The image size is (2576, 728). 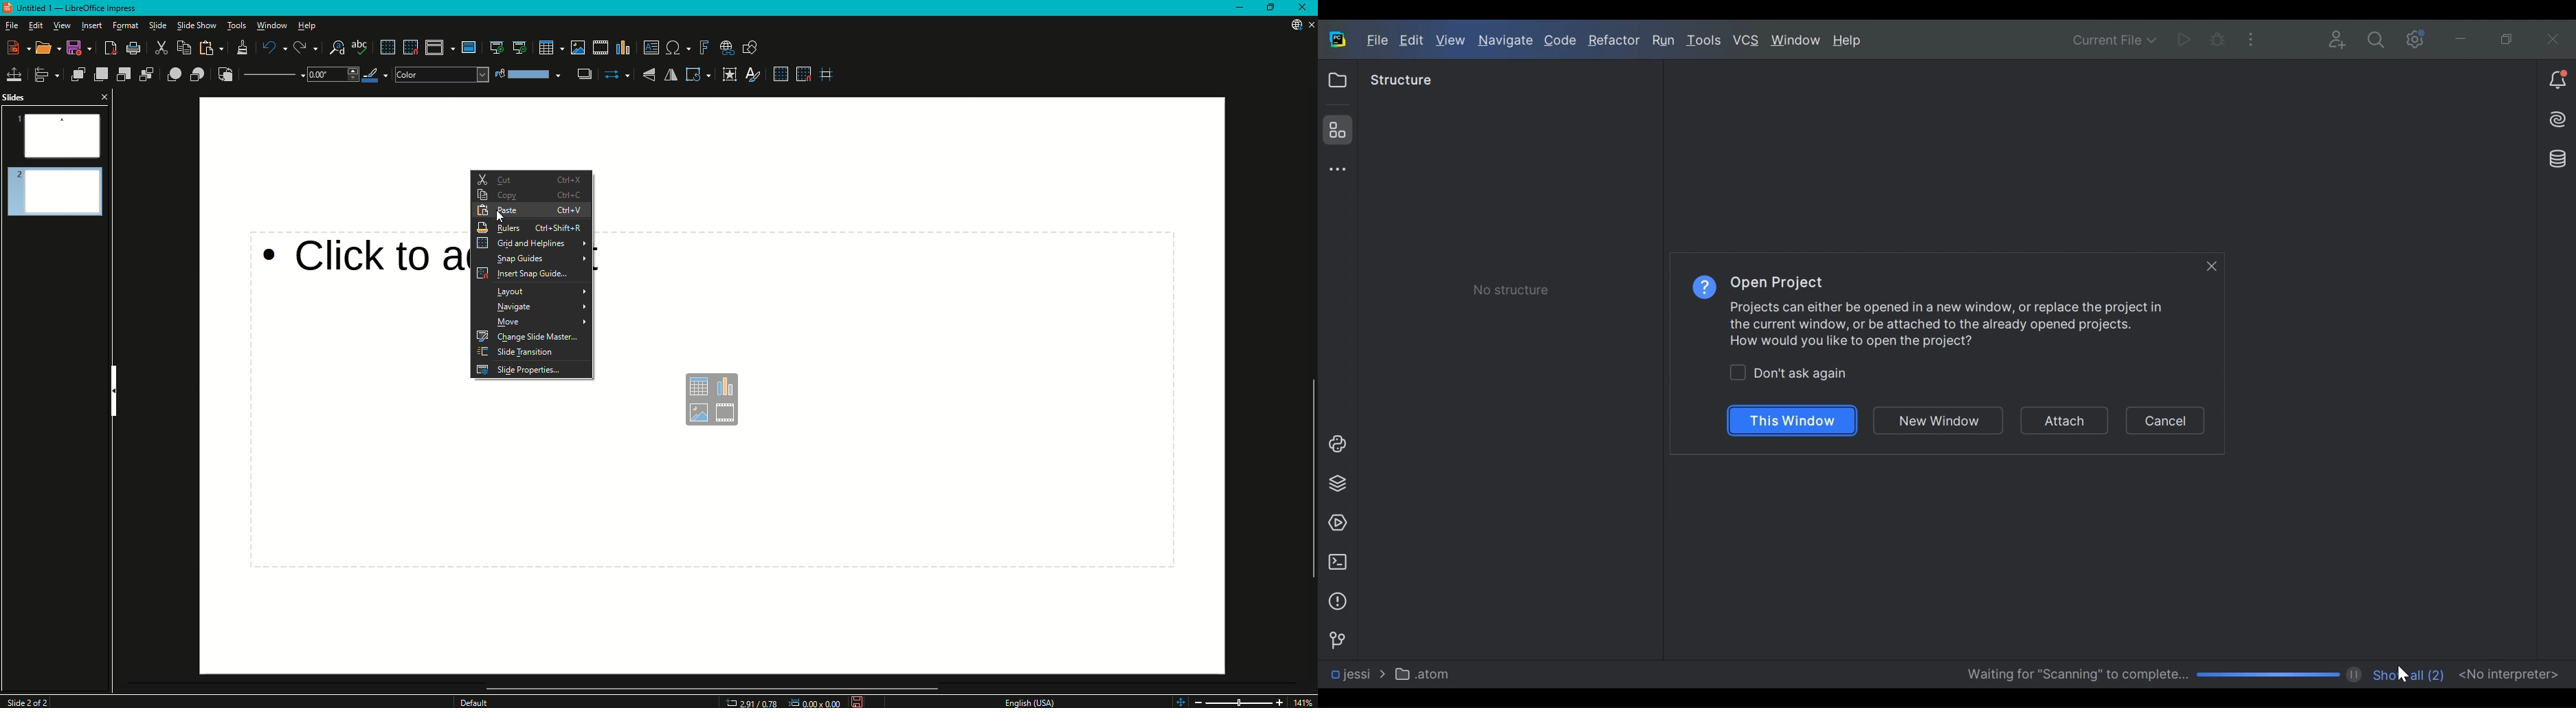 What do you see at coordinates (331, 45) in the screenshot?
I see `Find and Replace` at bounding box center [331, 45].